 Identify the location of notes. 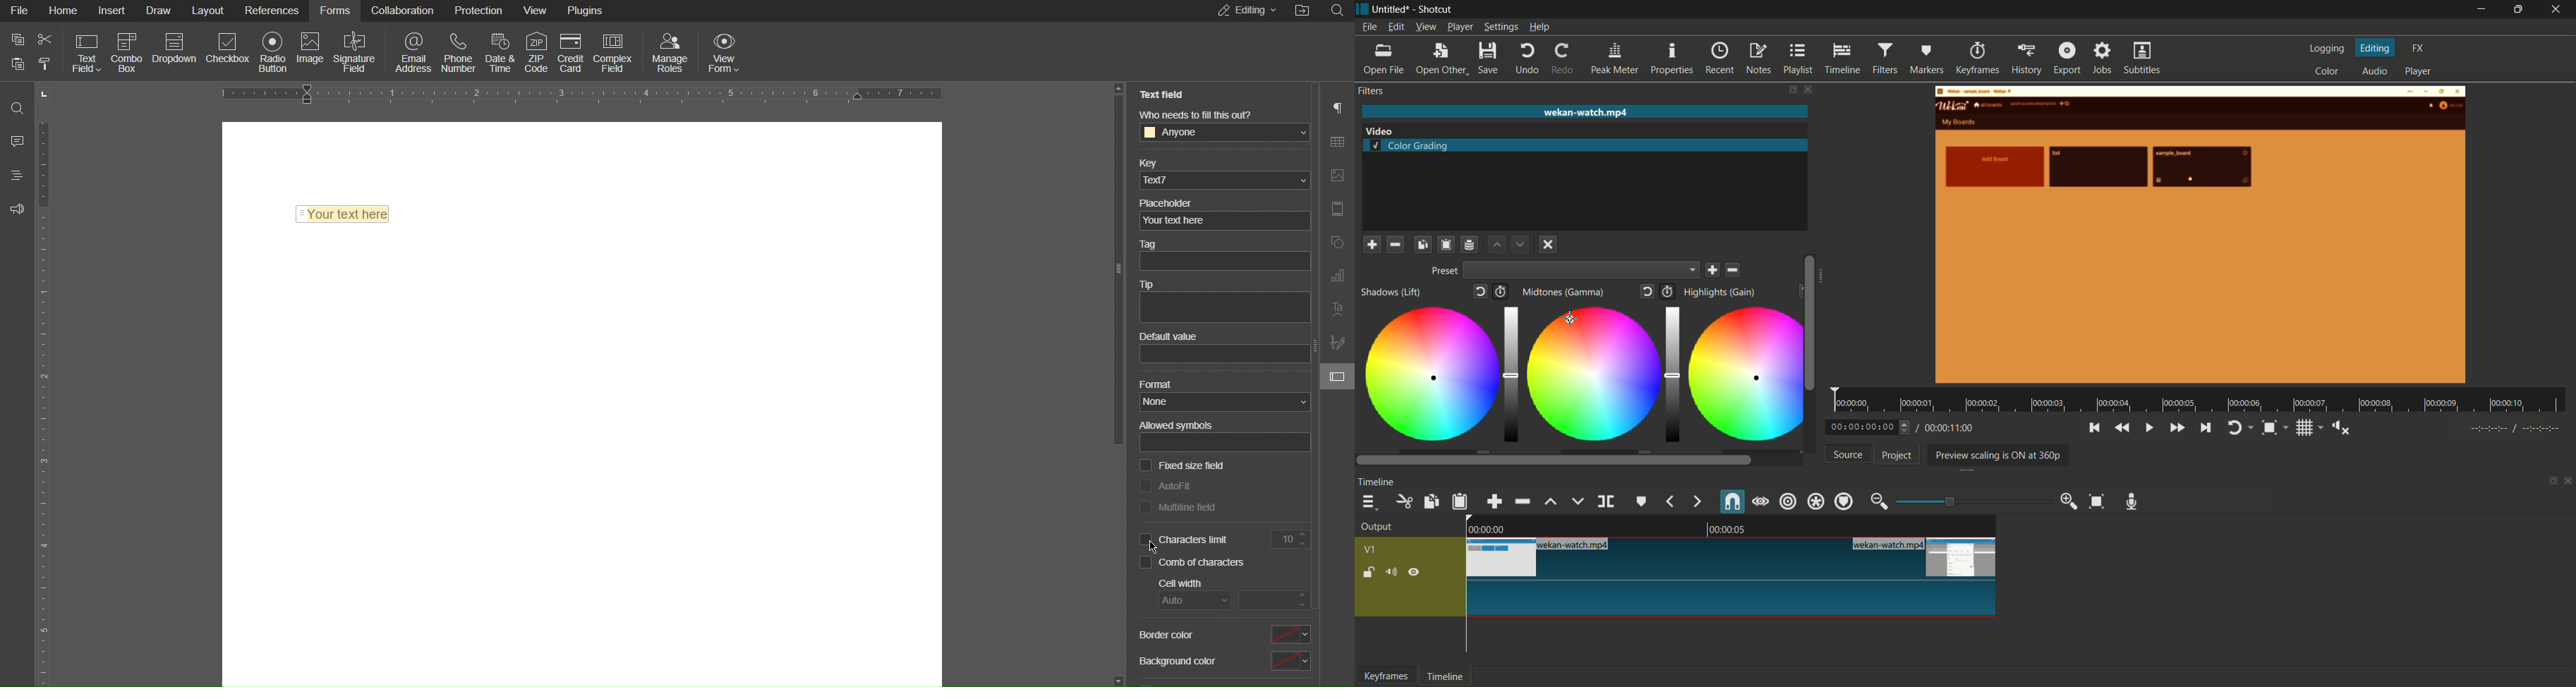
(1759, 59).